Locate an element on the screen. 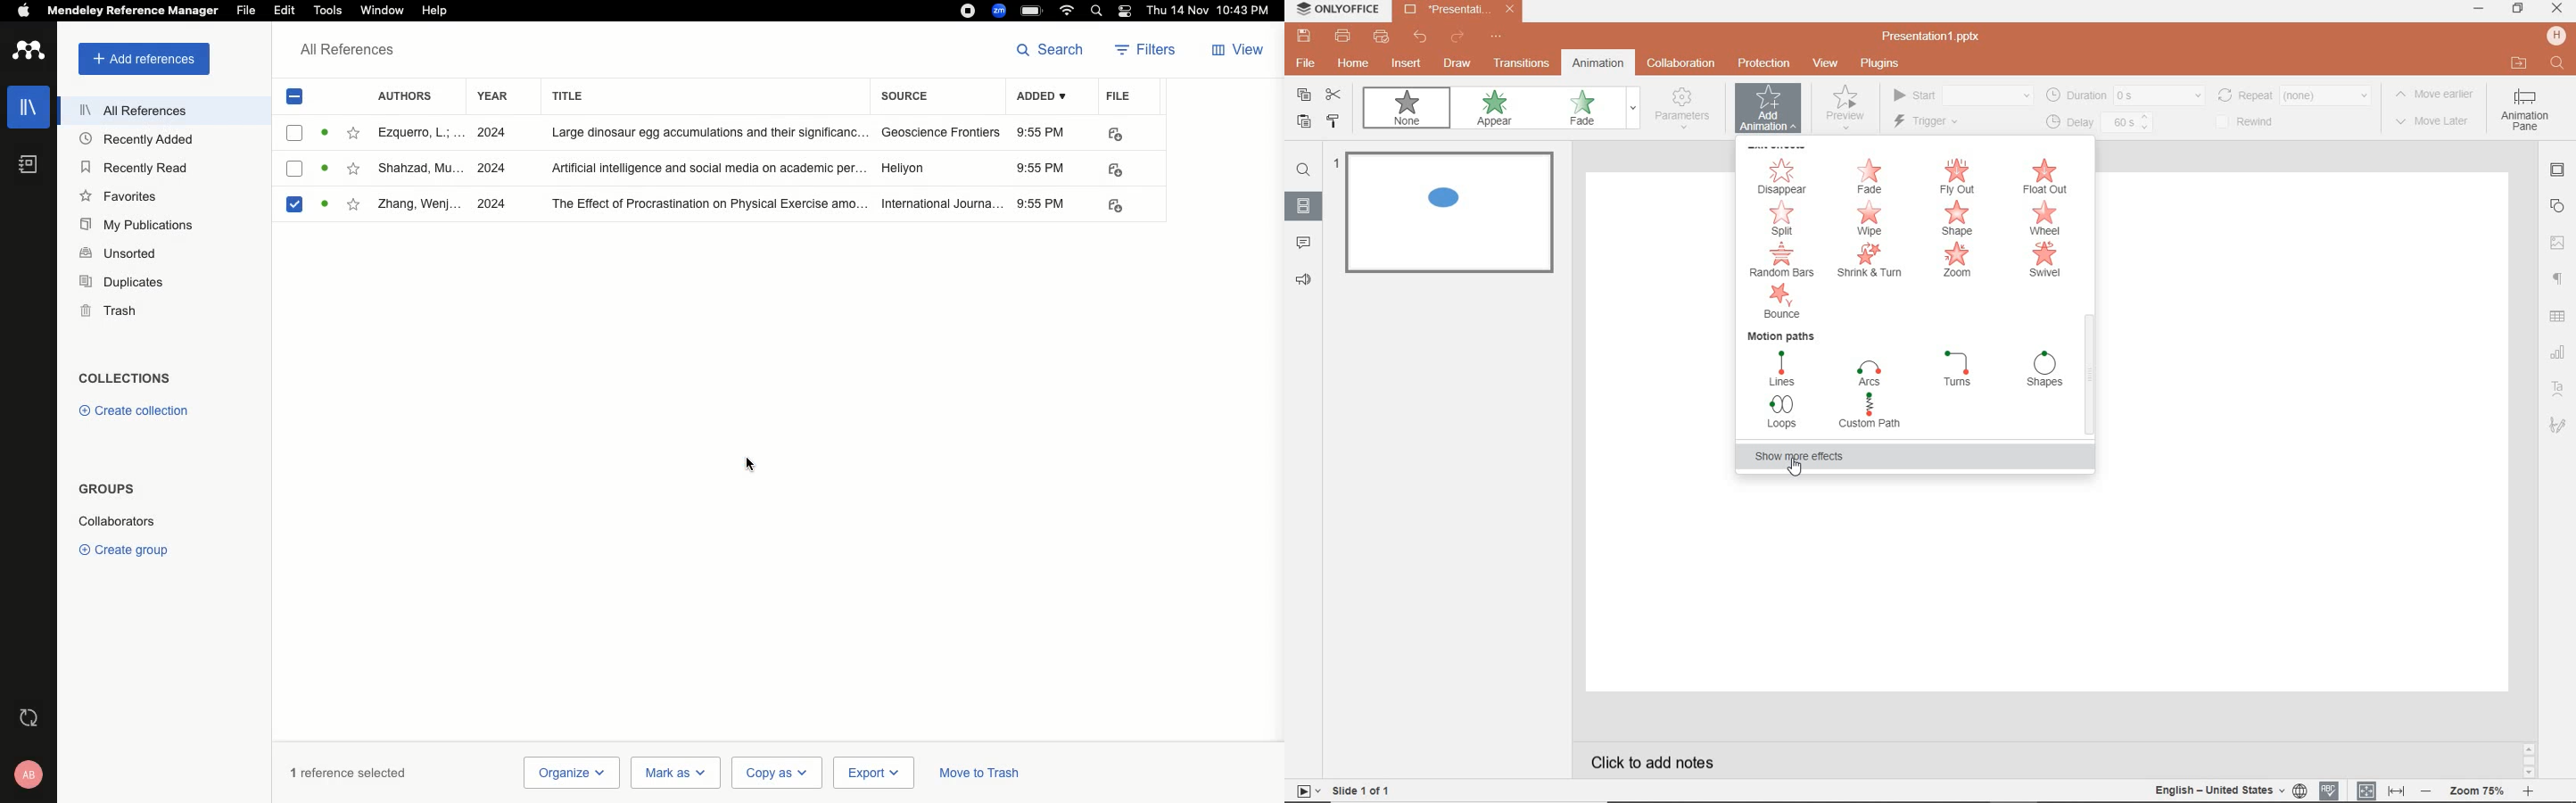  International journal is located at coordinates (942, 203).